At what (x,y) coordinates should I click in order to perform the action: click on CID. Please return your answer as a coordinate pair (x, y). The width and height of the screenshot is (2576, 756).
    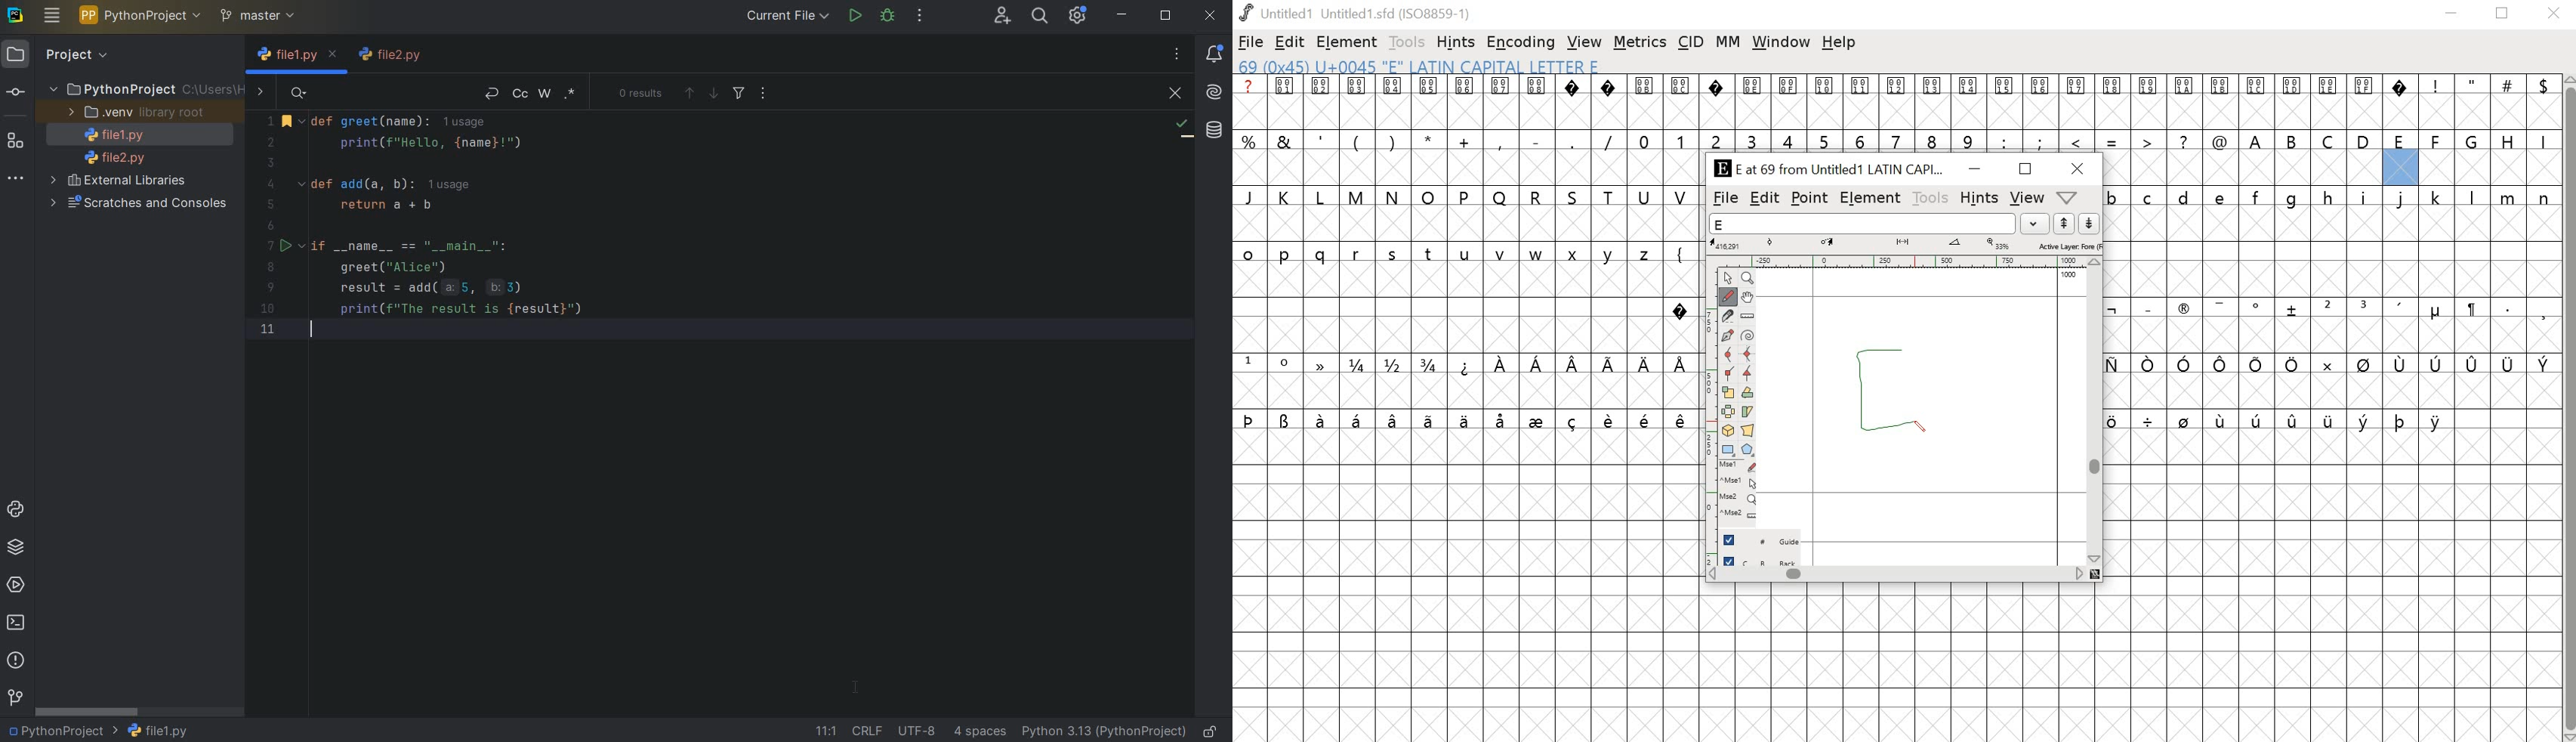
    Looking at the image, I should click on (1691, 43).